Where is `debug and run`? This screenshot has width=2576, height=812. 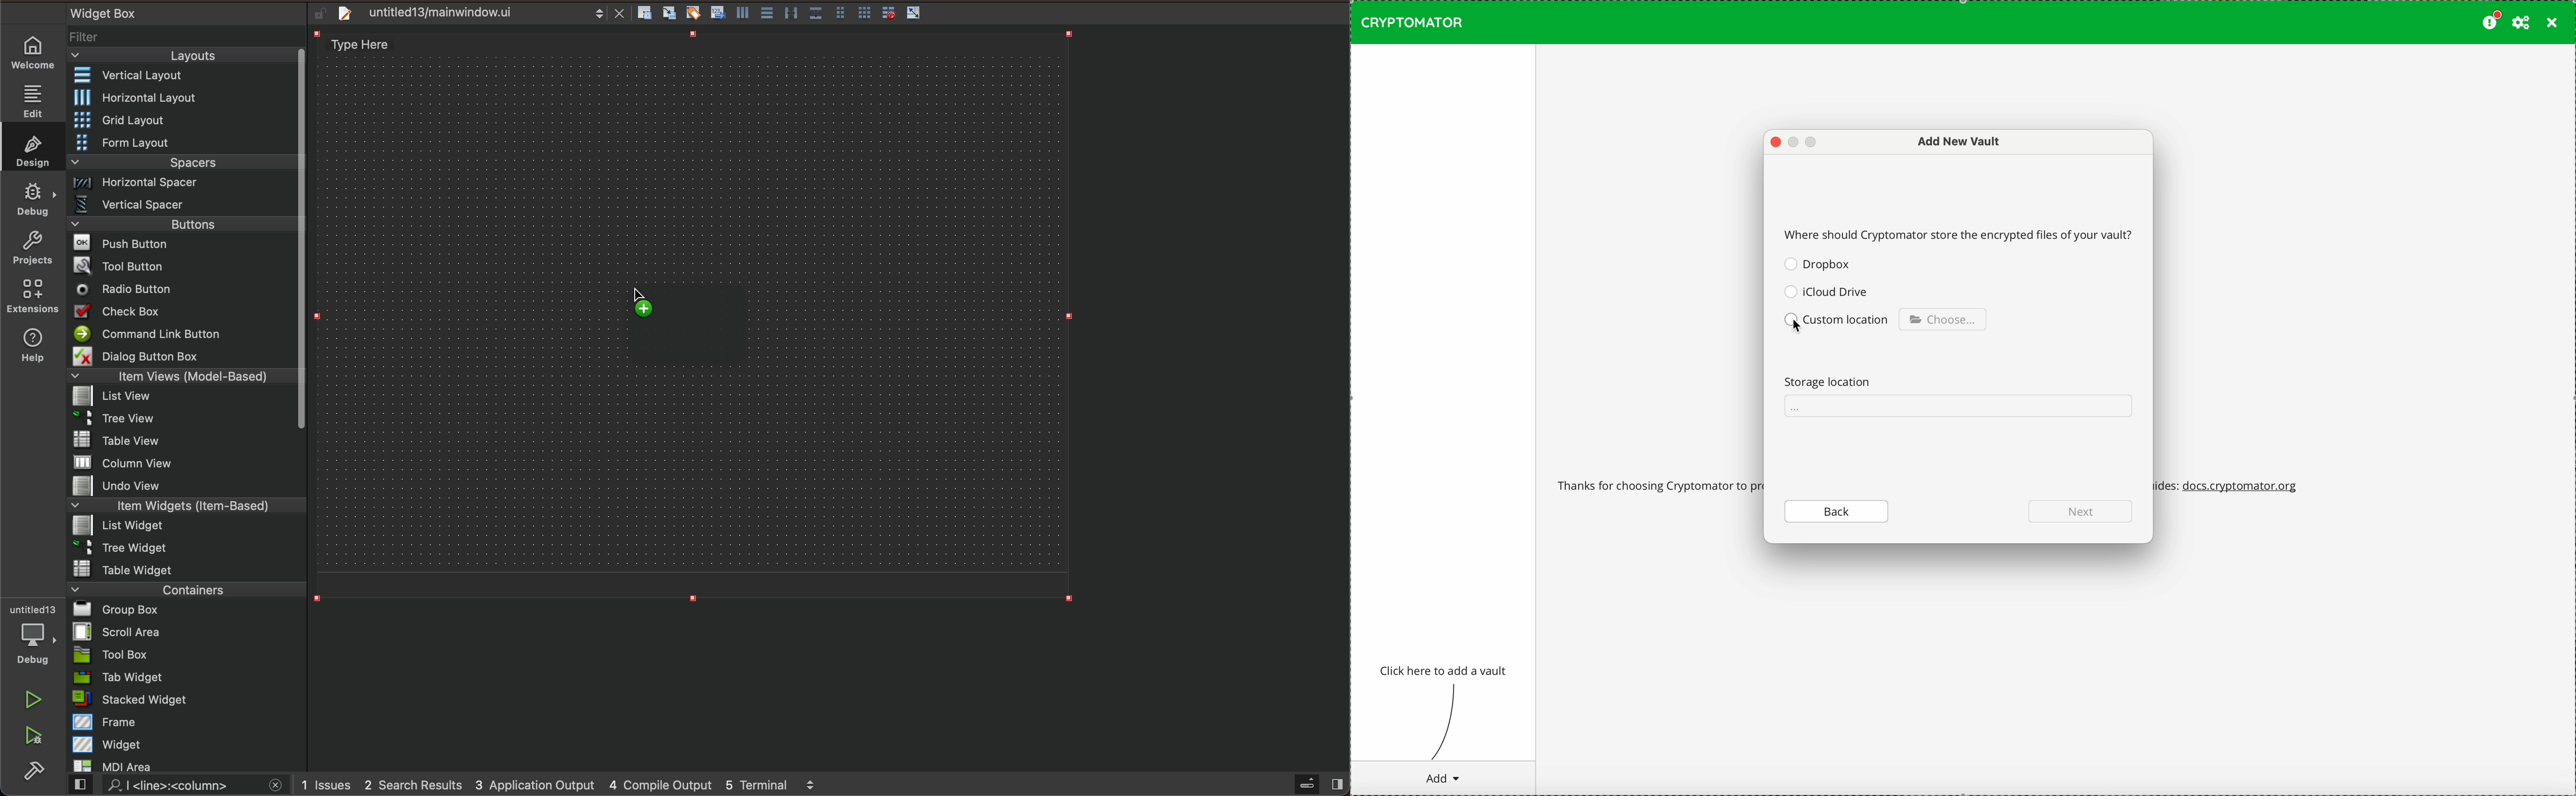 debug and run is located at coordinates (35, 735).